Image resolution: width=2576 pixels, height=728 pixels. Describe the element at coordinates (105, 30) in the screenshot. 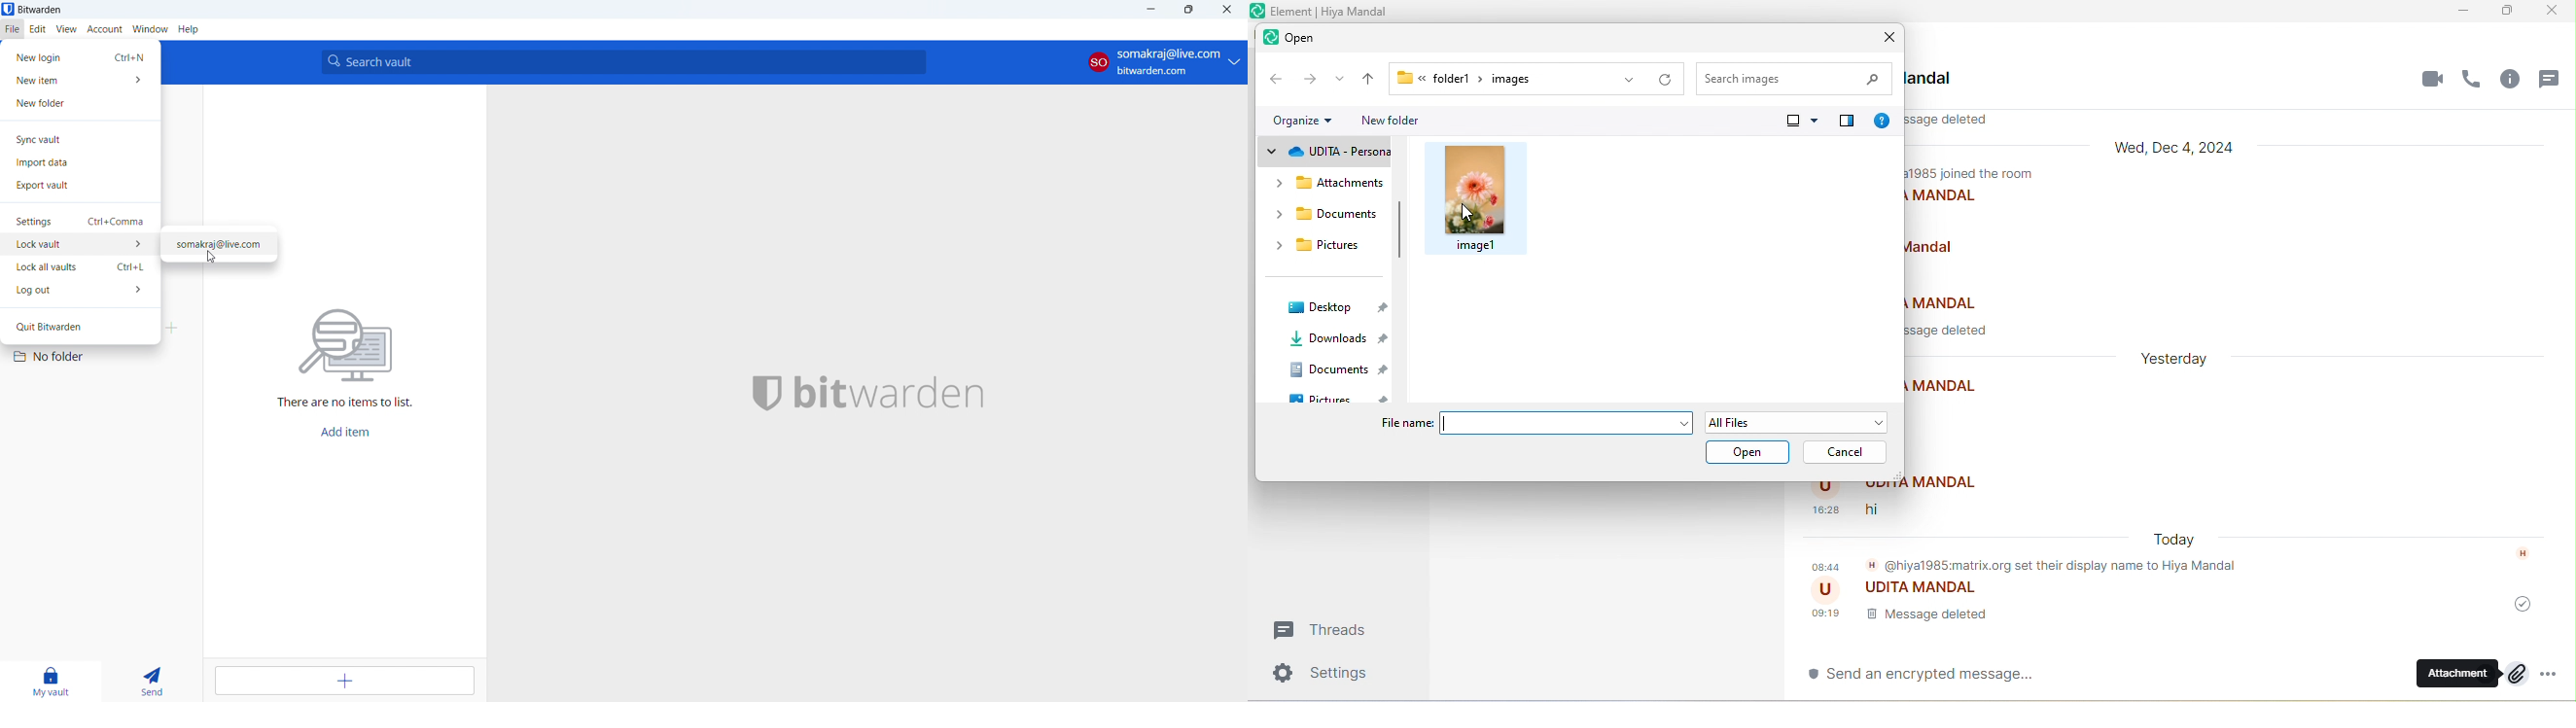

I see `account` at that location.